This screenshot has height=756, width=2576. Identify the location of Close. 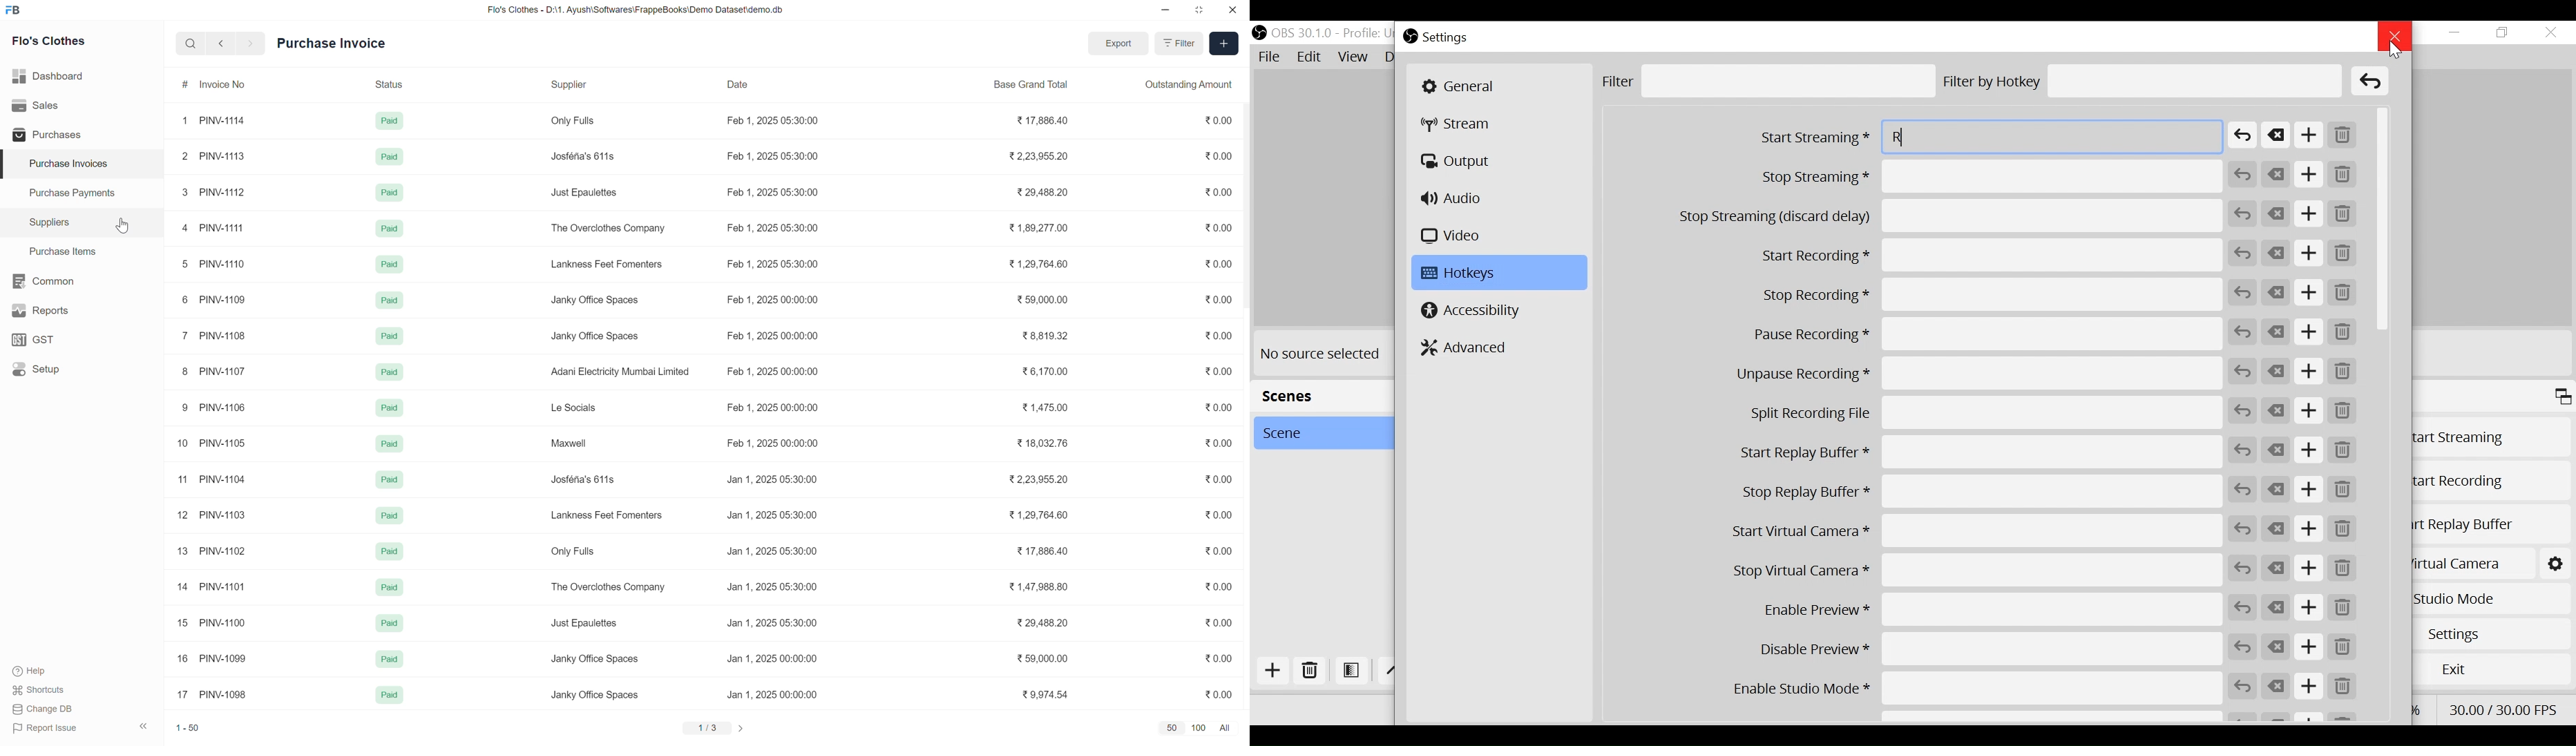
(2550, 32).